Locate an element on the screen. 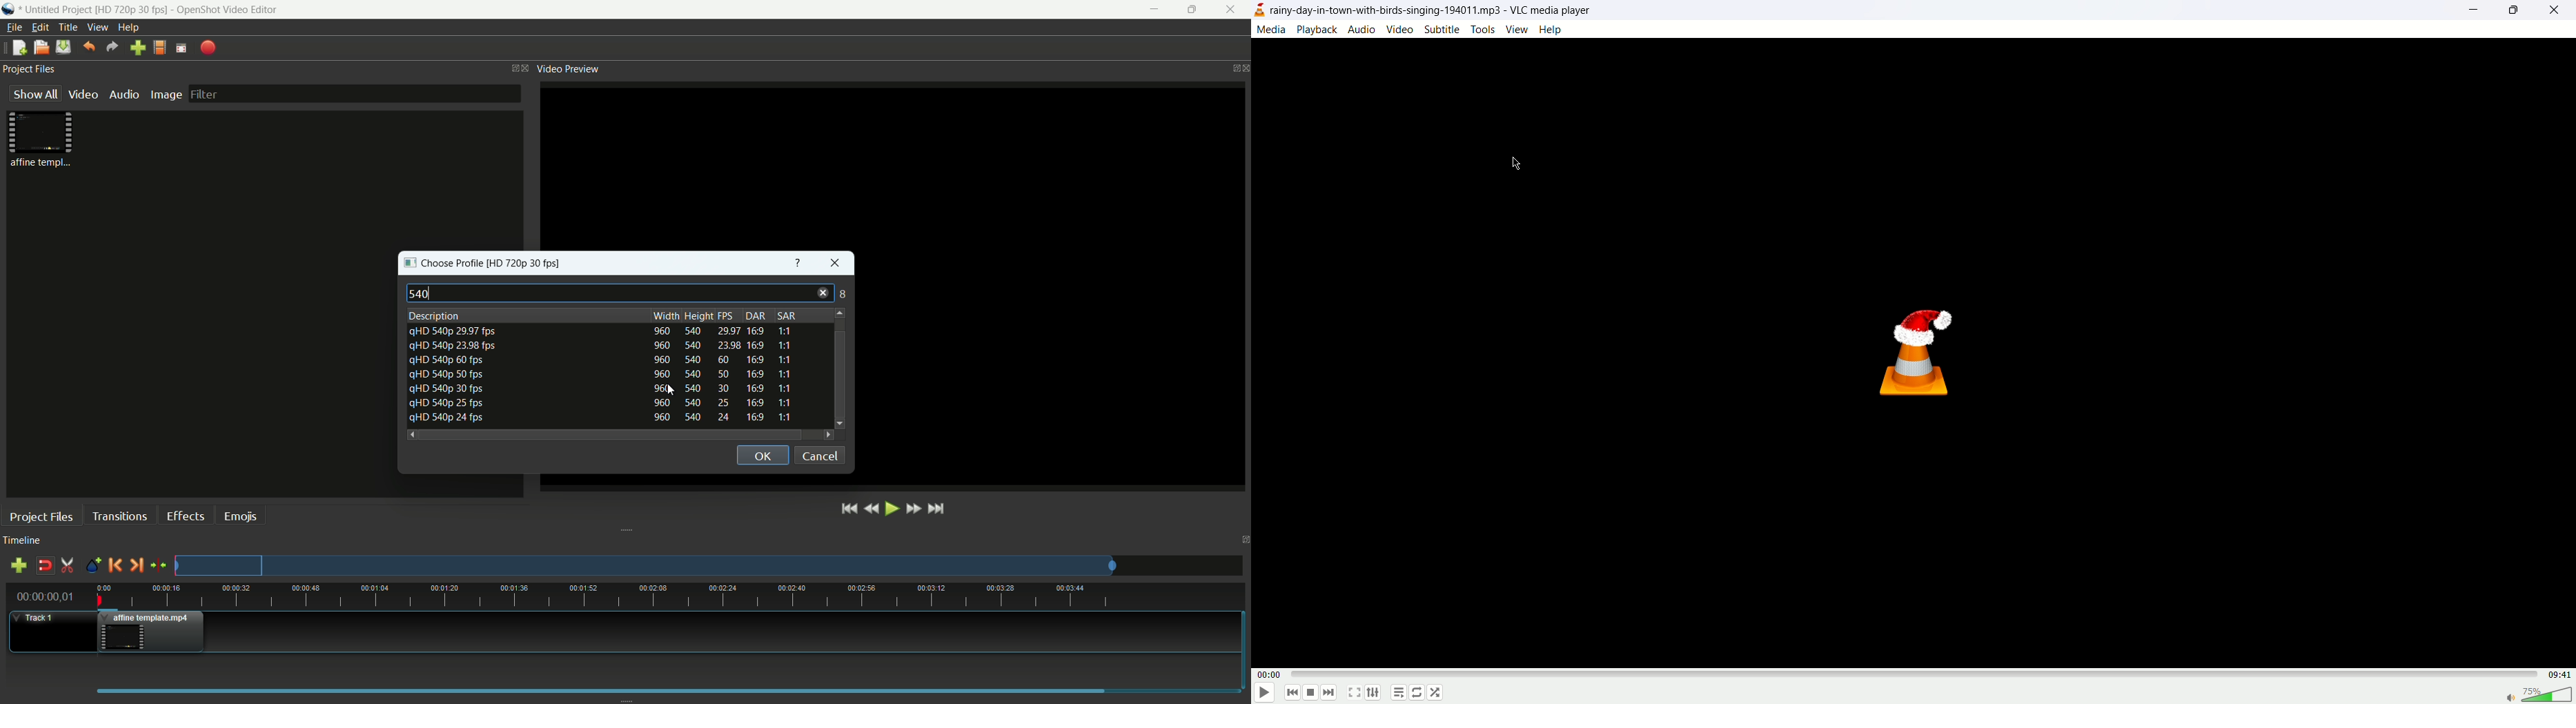  stop is located at coordinates (1311, 692).